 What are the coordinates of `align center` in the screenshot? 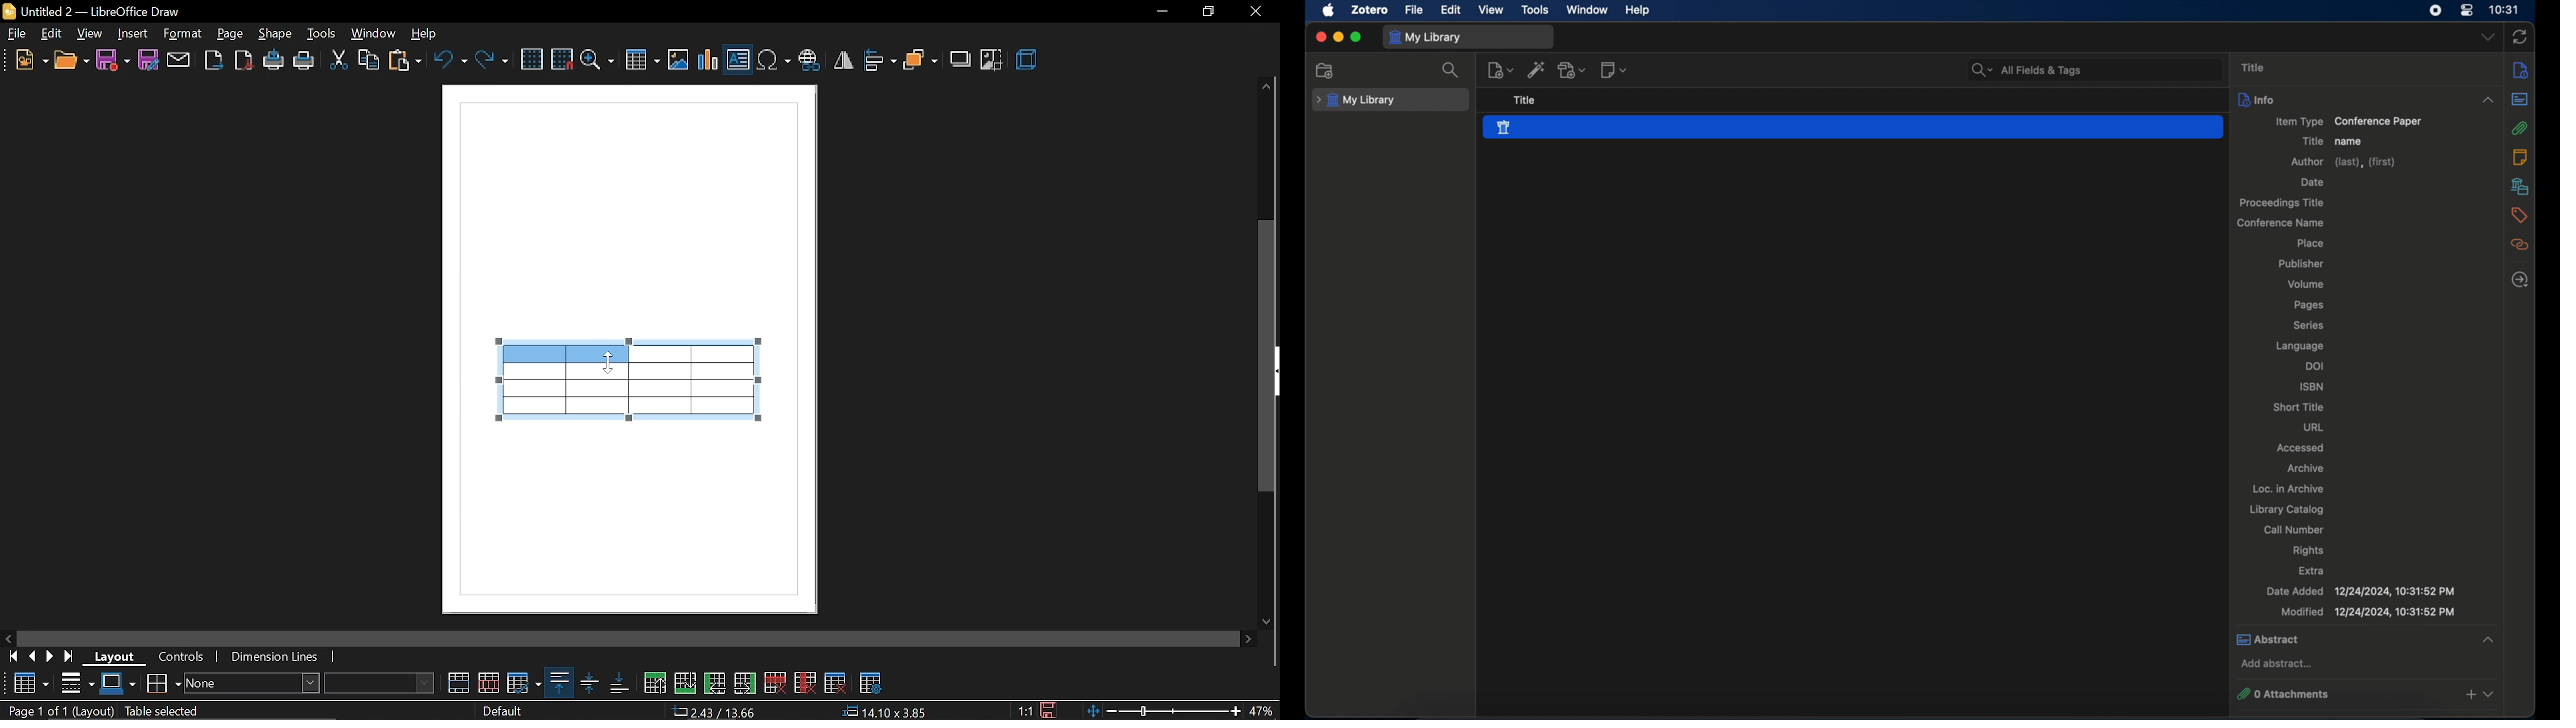 It's located at (589, 683).